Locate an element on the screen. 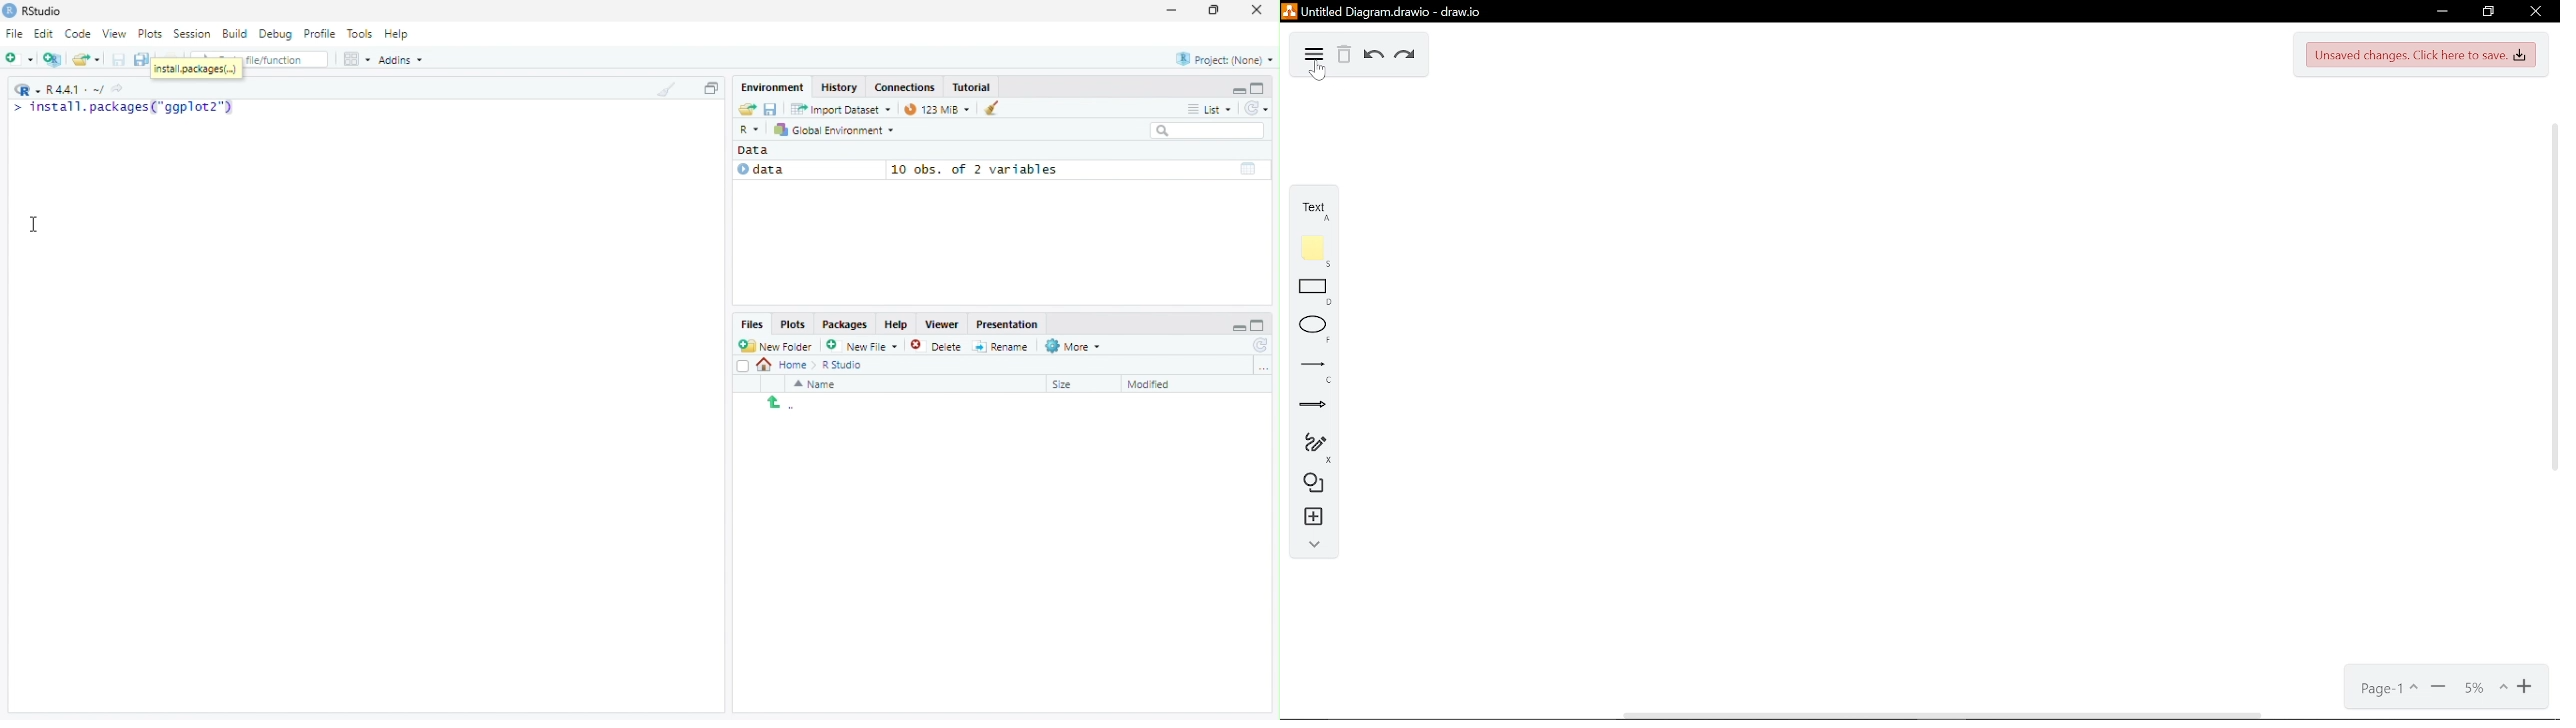 The height and width of the screenshot is (728, 2576). Minimize is located at coordinates (2446, 12).